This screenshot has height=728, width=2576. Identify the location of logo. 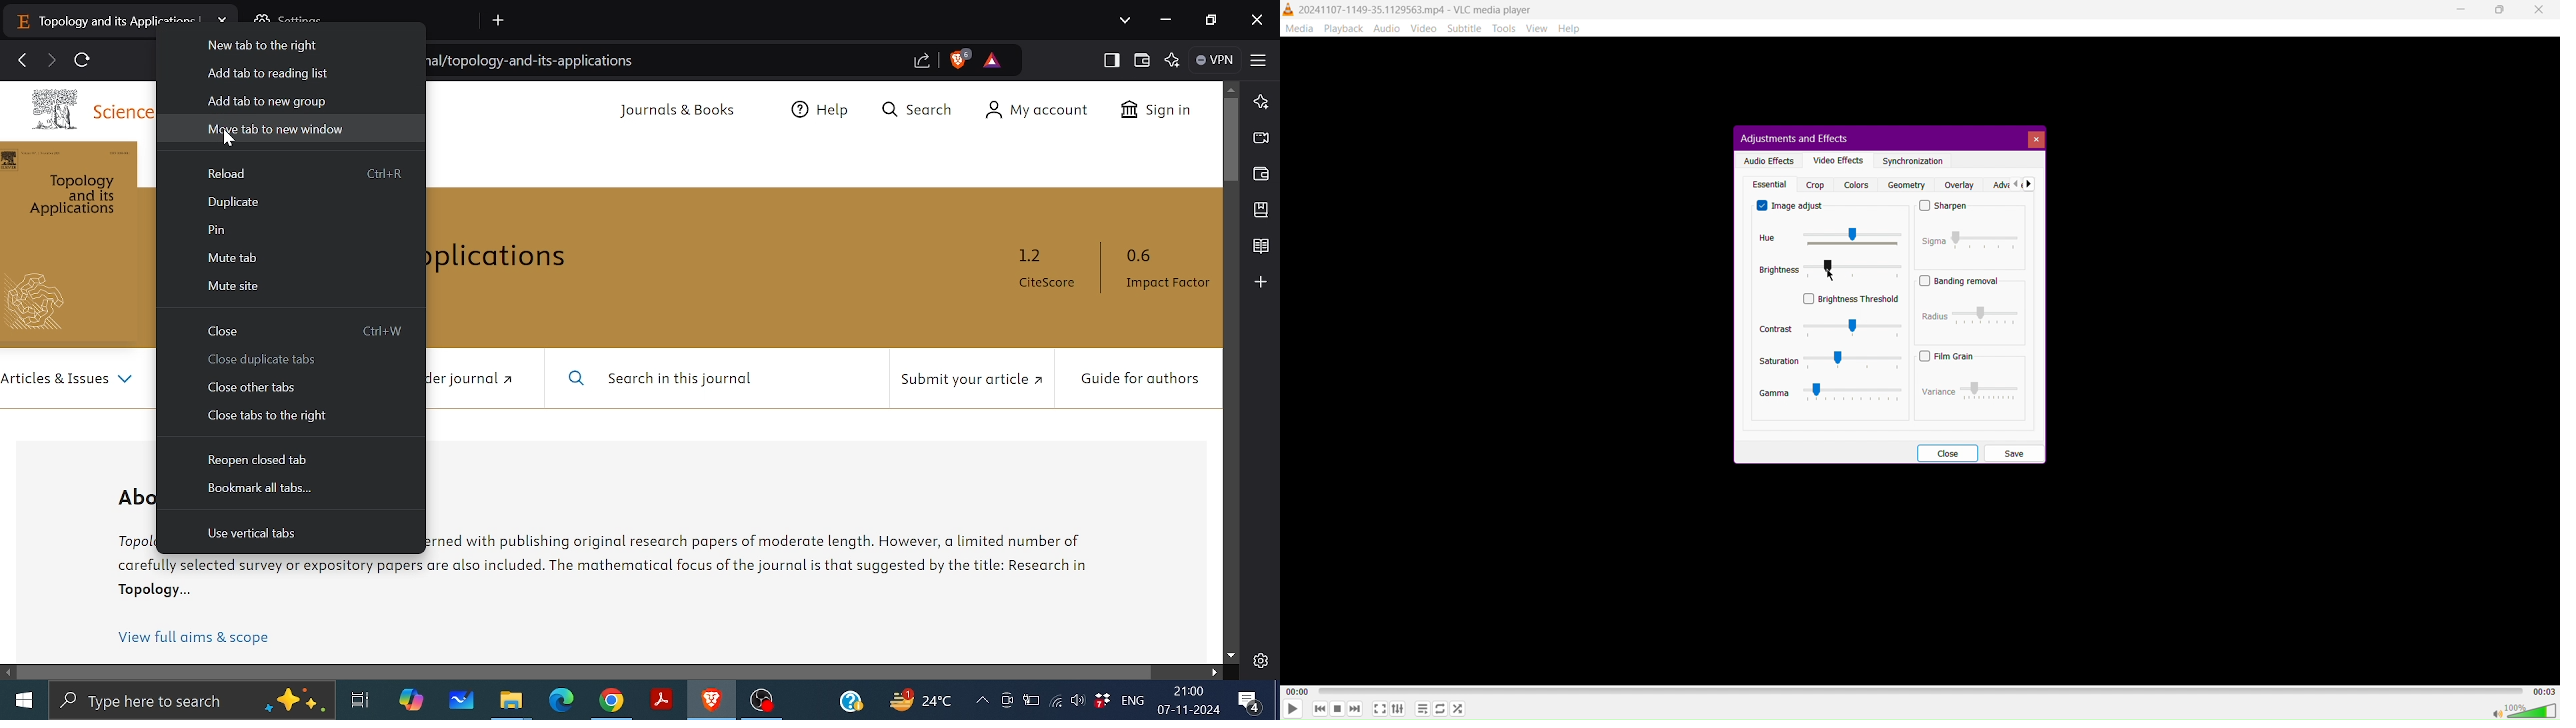
(44, 303).